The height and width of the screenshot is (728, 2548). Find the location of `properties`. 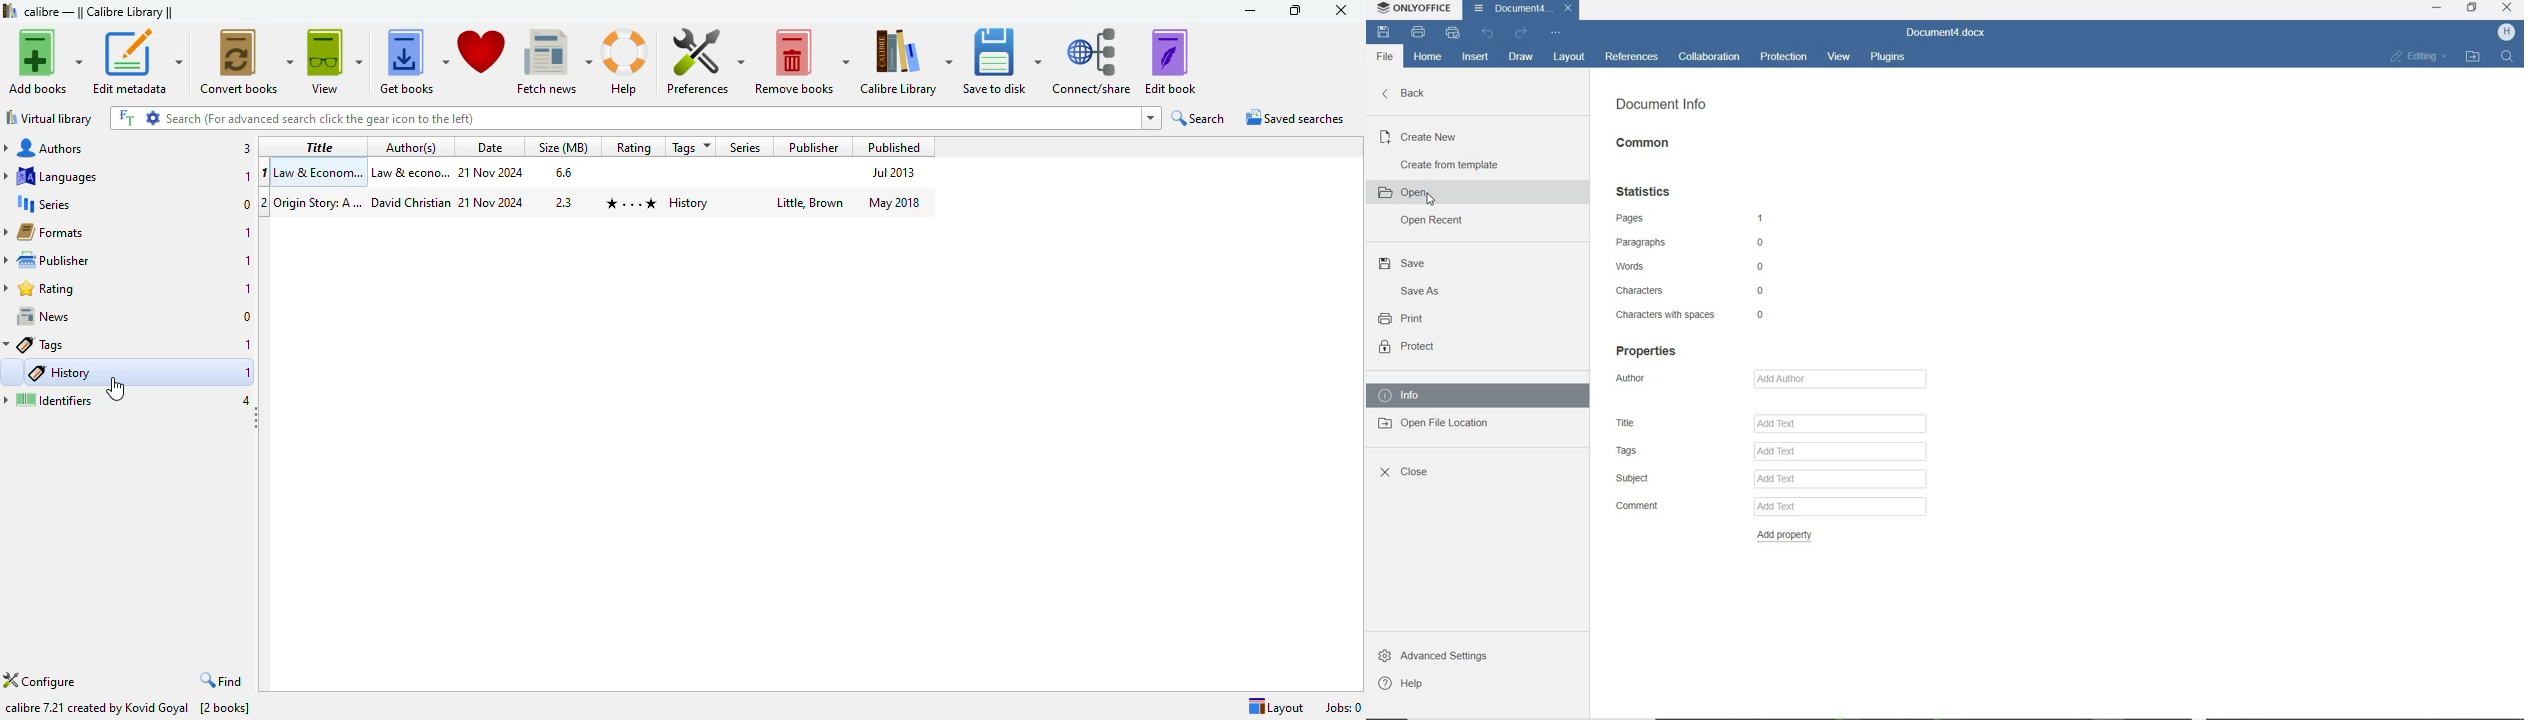

properties is located at coordinates (1651, 350).